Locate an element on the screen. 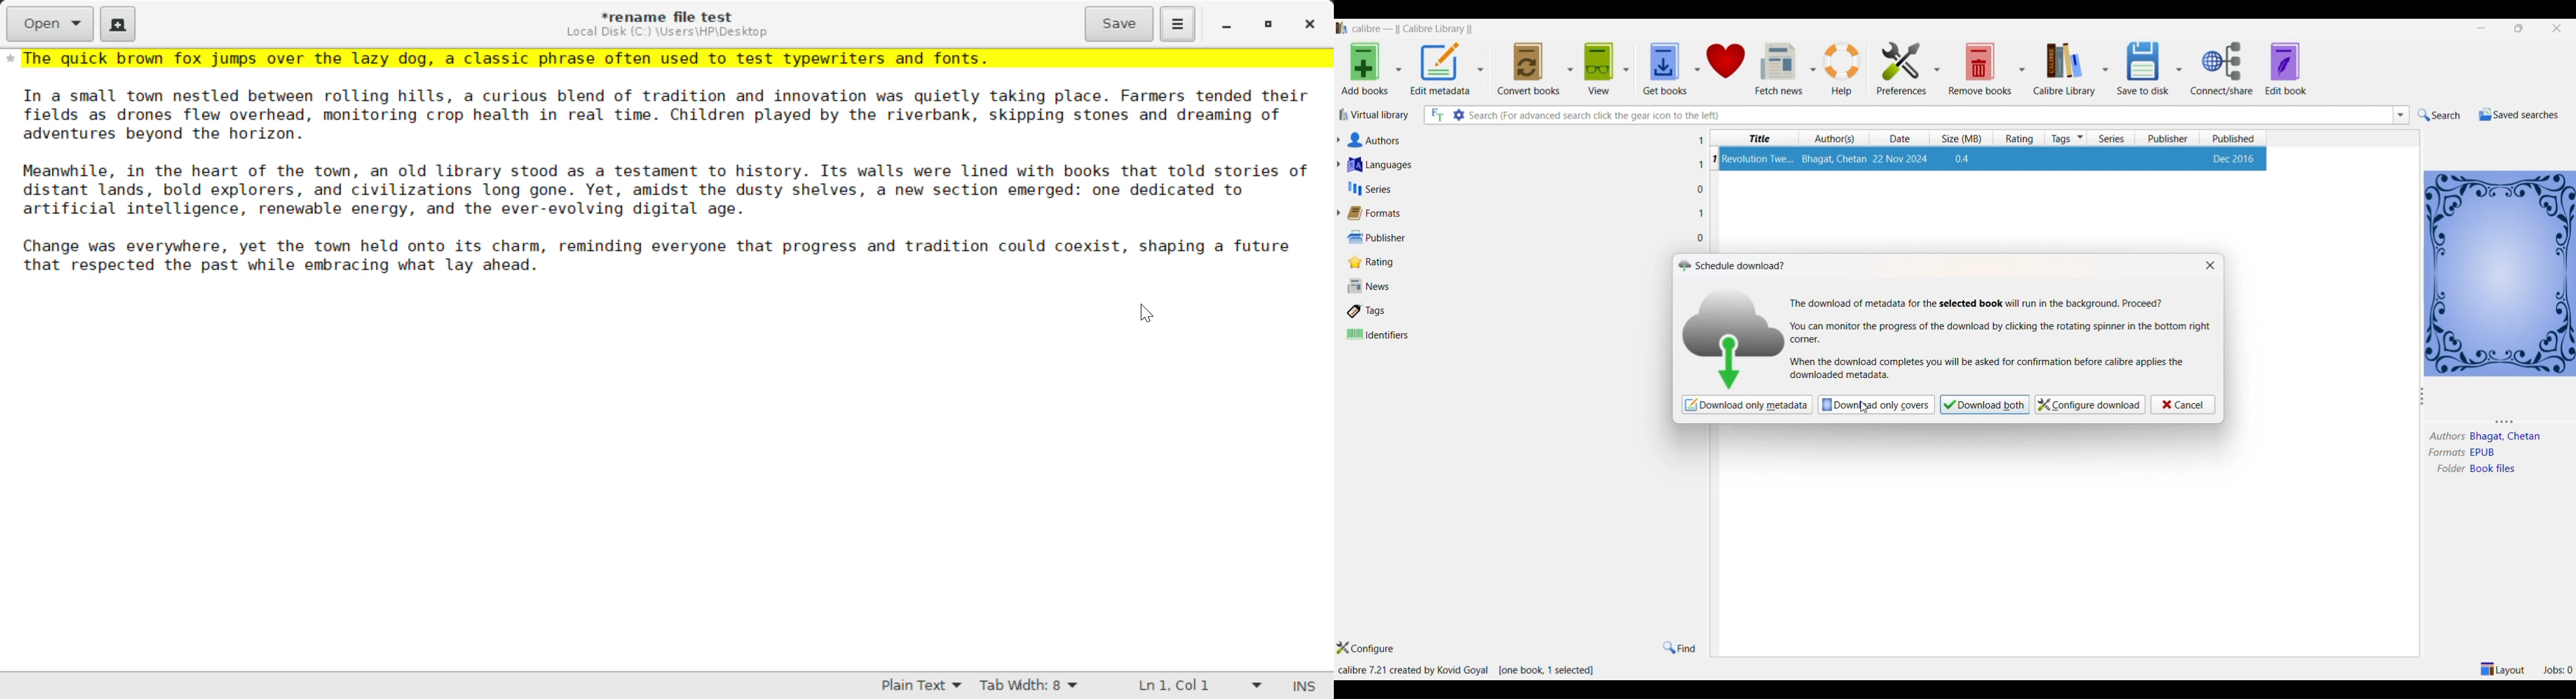 The width and height of the screenshot is (2576, 700). 0 is located at coordinates (1701, 190).